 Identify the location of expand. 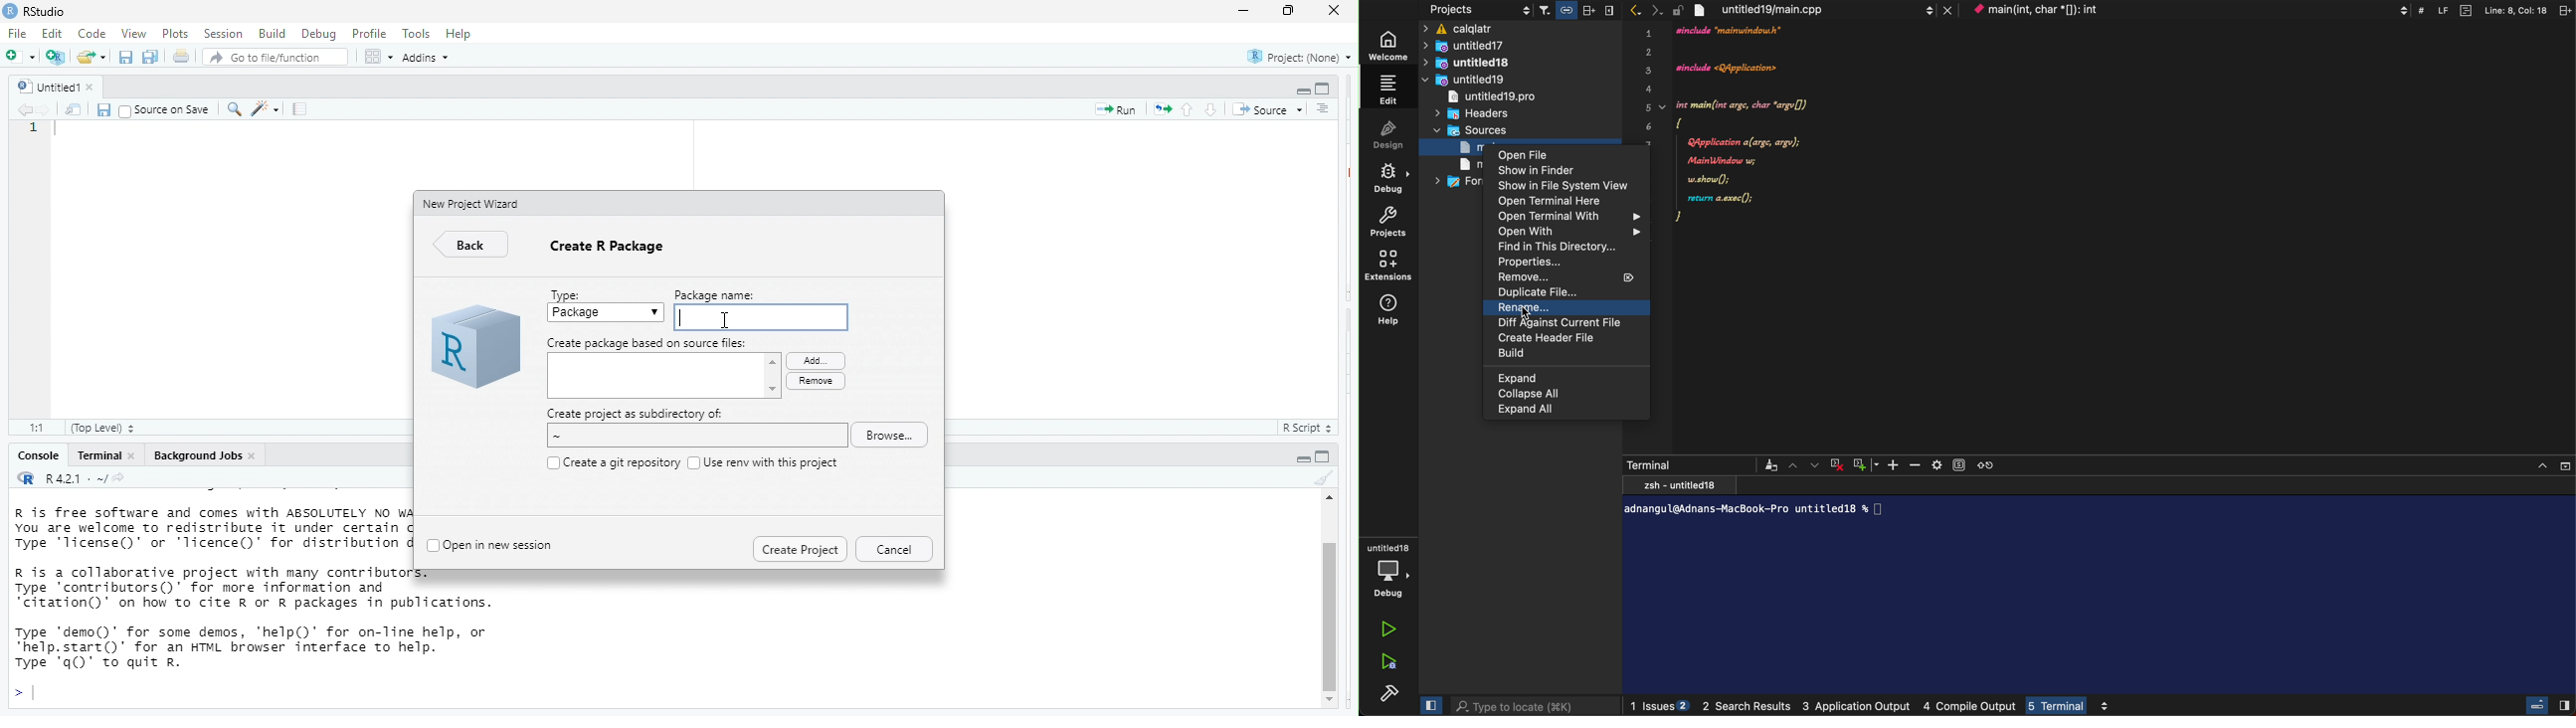
(1542, 377).